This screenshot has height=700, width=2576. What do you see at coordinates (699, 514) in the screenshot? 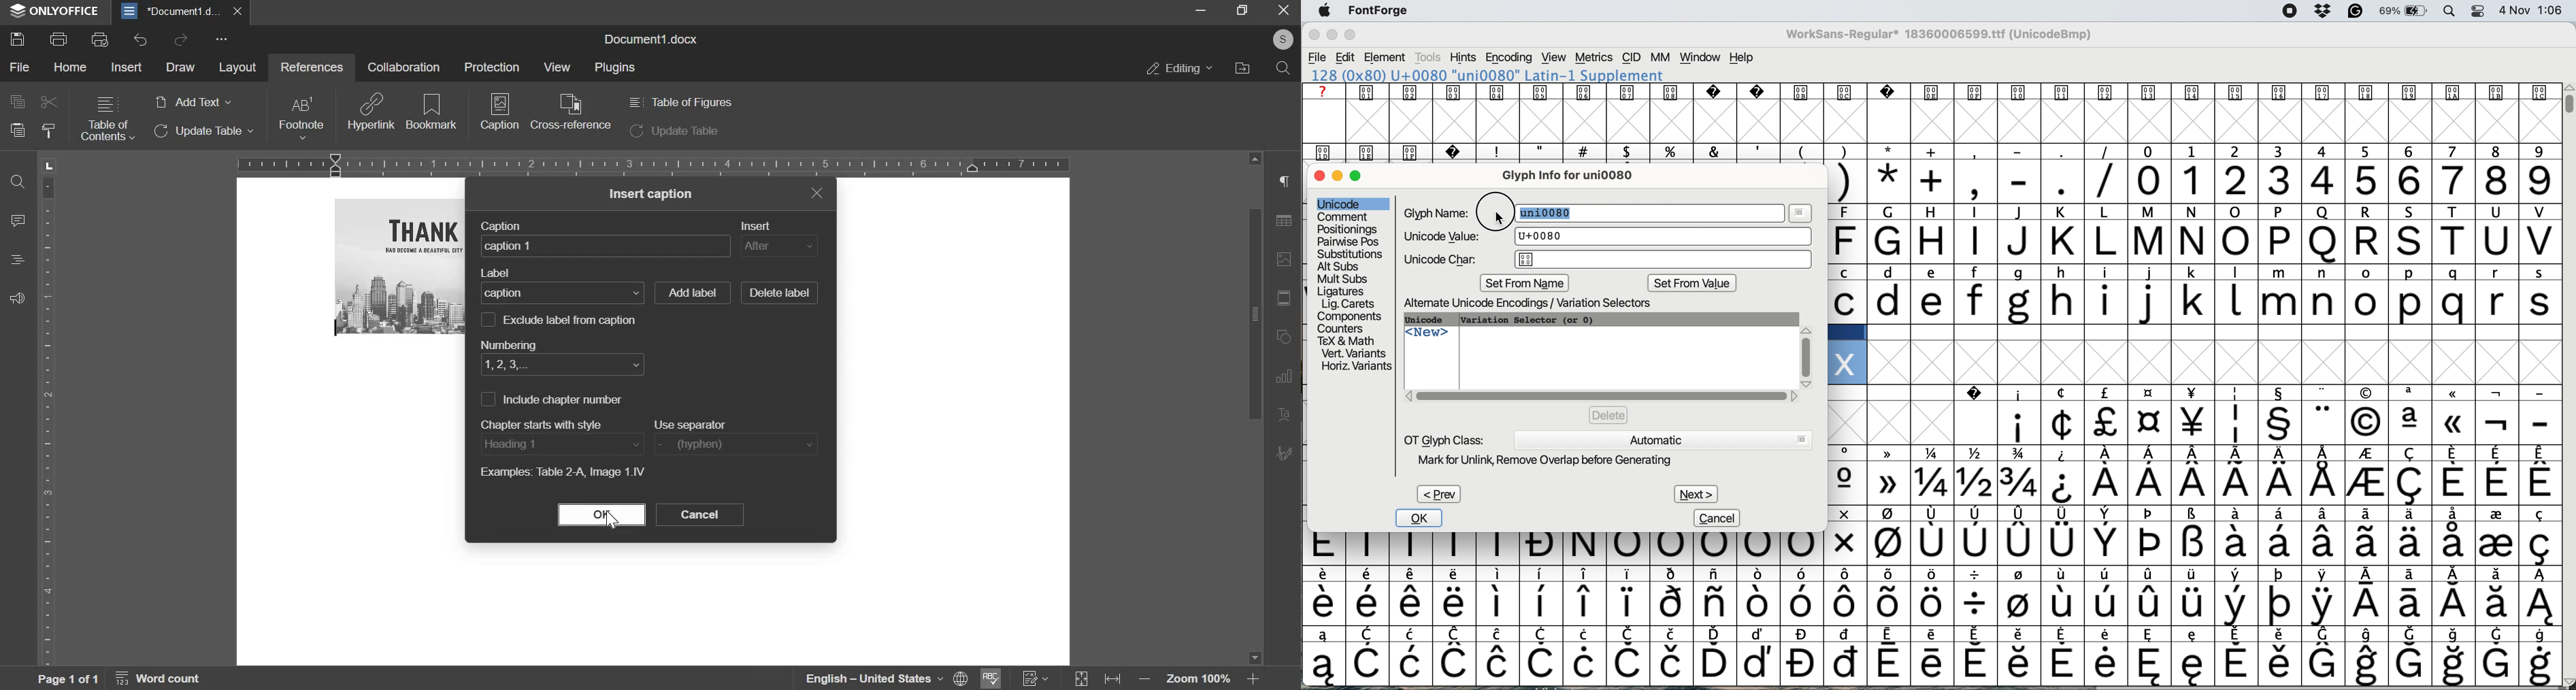
I see `cancel` at bounding box center [699, 514].